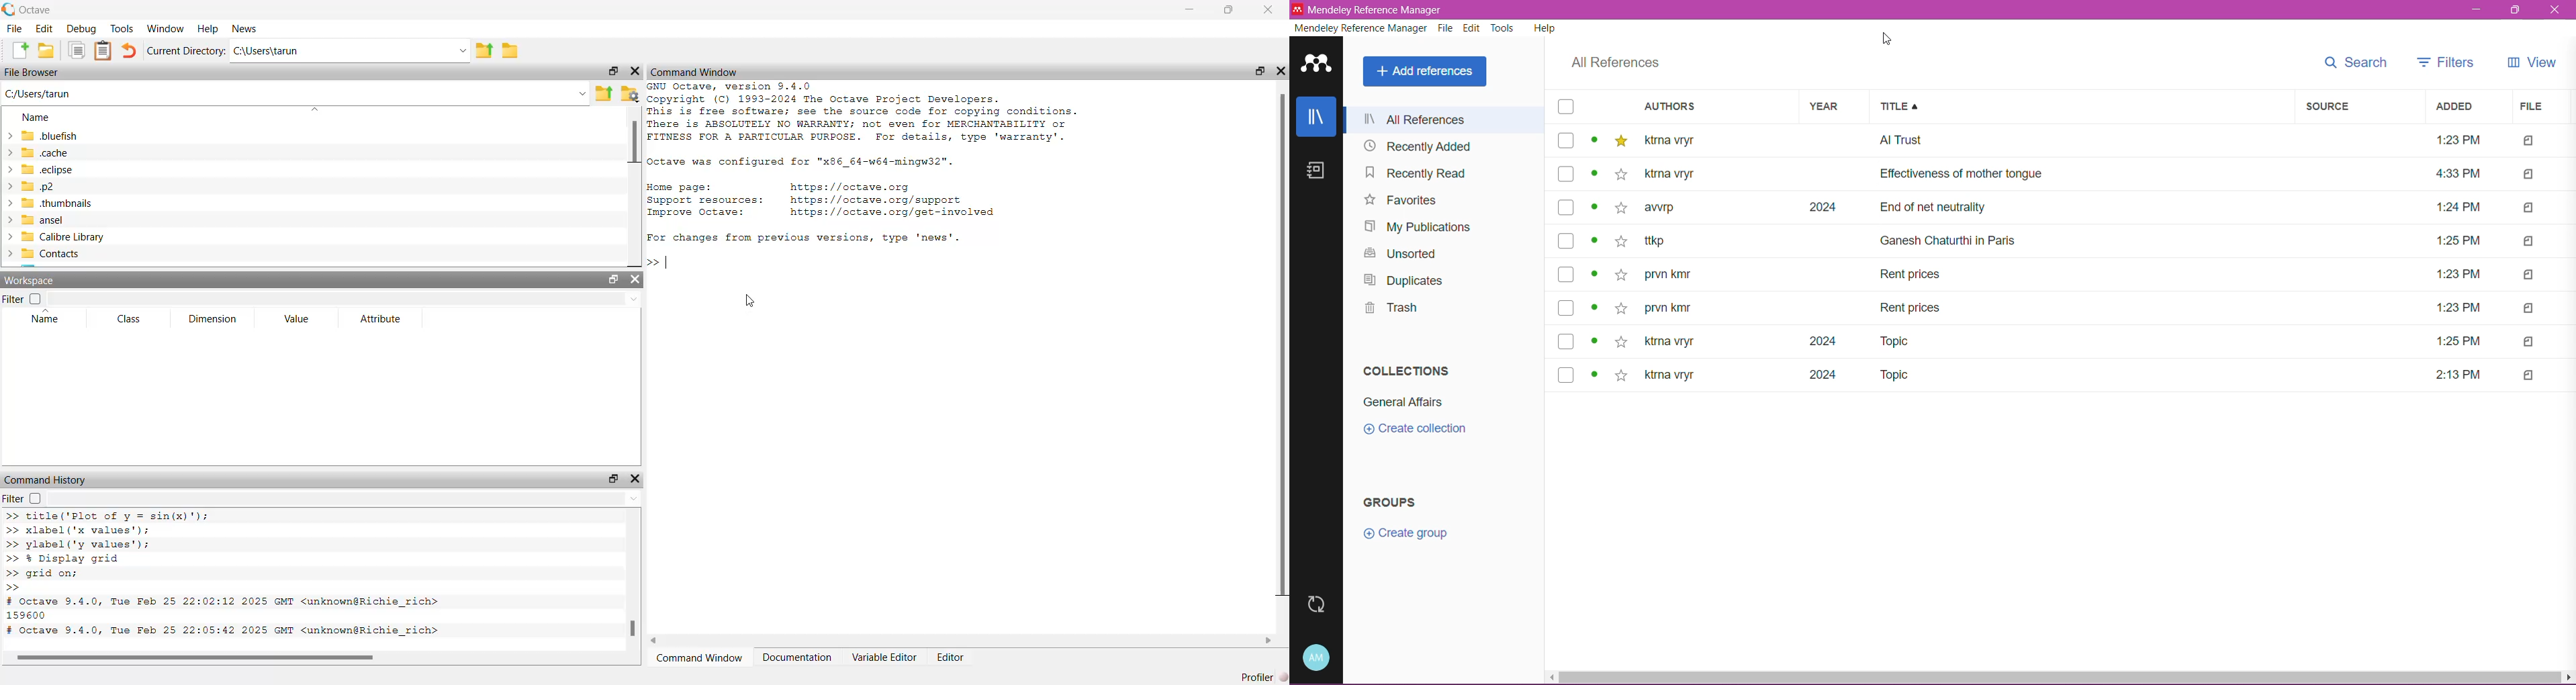 The width and height of the screenshot is (2576, 700). I want to click on Application Logo, so click(1320, 64).